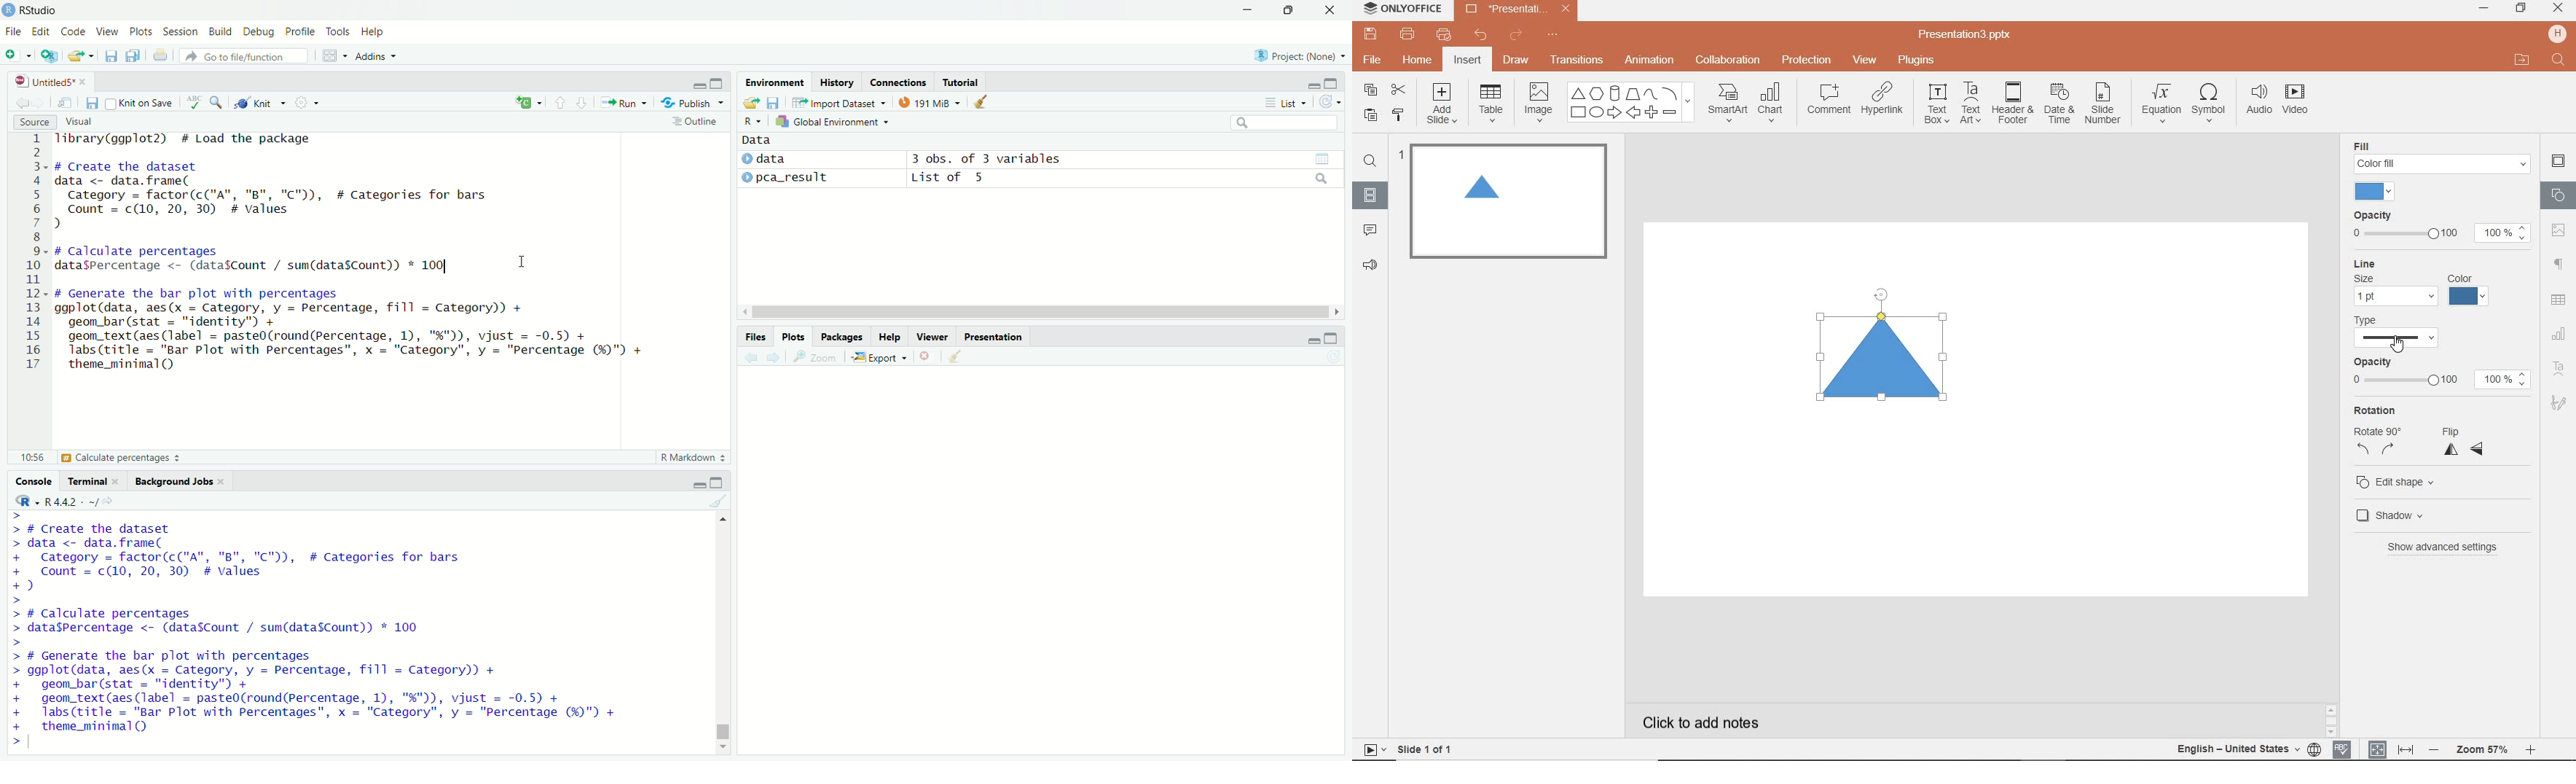 The height and width of the screenshot is (784, 2576). Describe the element at coordinates (994, 337) in the screenshot. I see `presentation` at that location.